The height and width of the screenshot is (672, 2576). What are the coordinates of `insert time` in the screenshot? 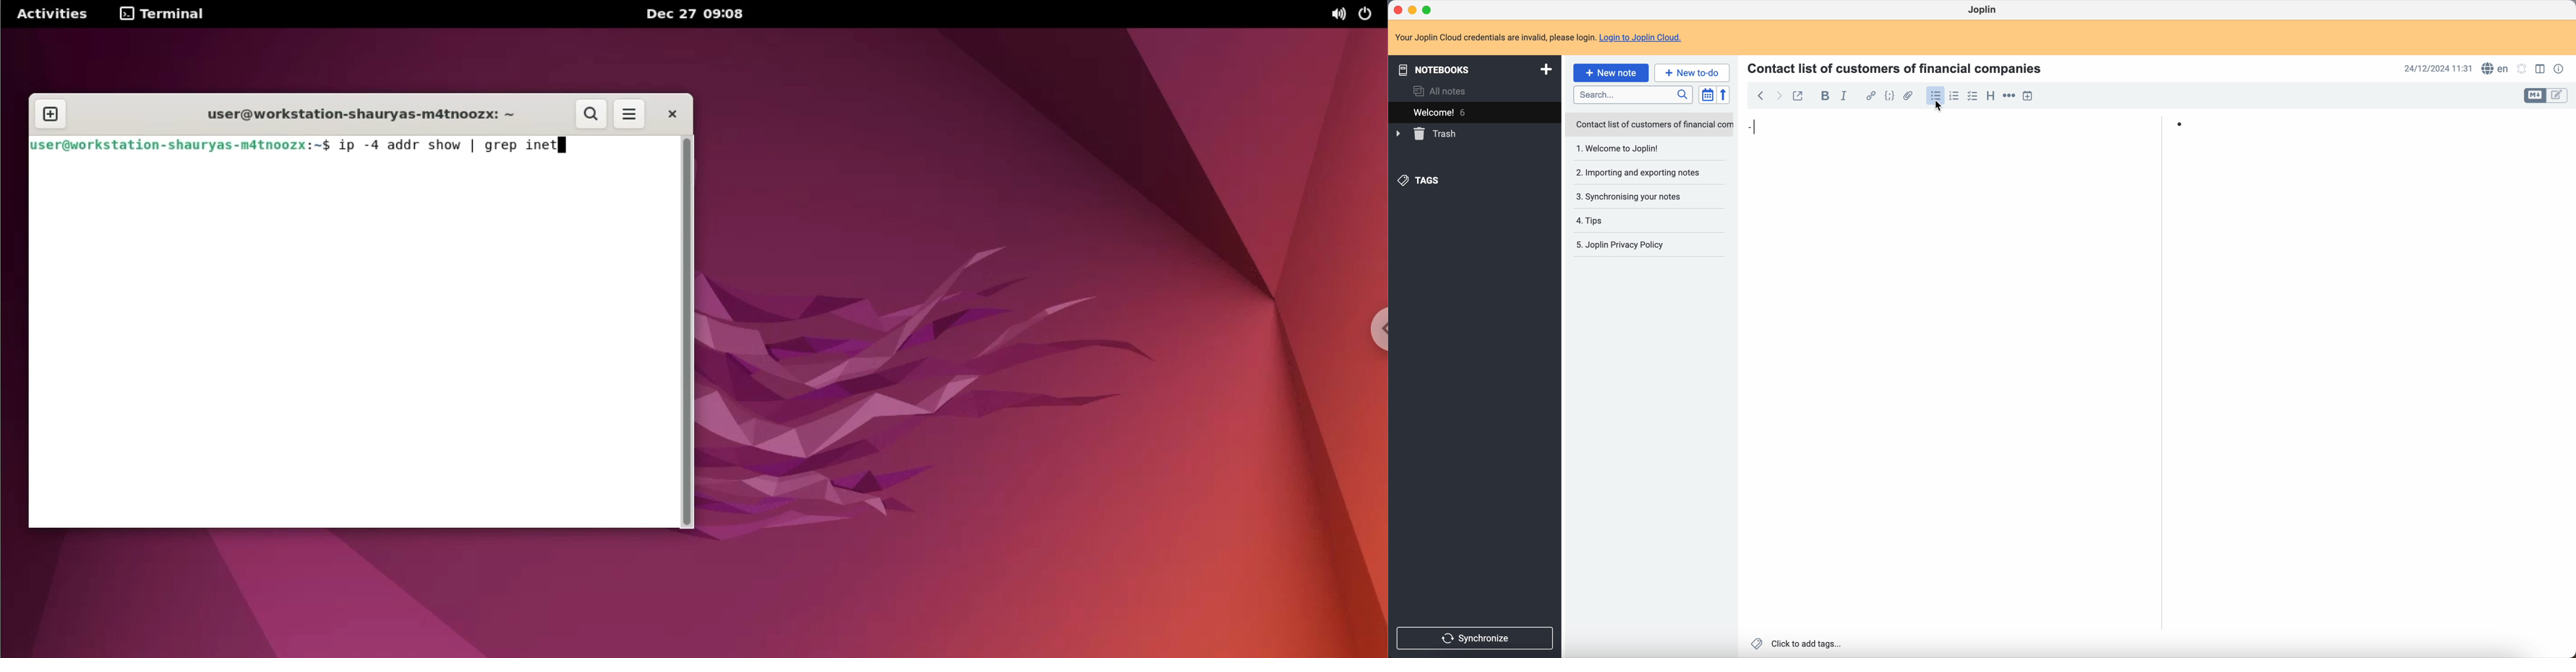 It's located at (2028, 96).